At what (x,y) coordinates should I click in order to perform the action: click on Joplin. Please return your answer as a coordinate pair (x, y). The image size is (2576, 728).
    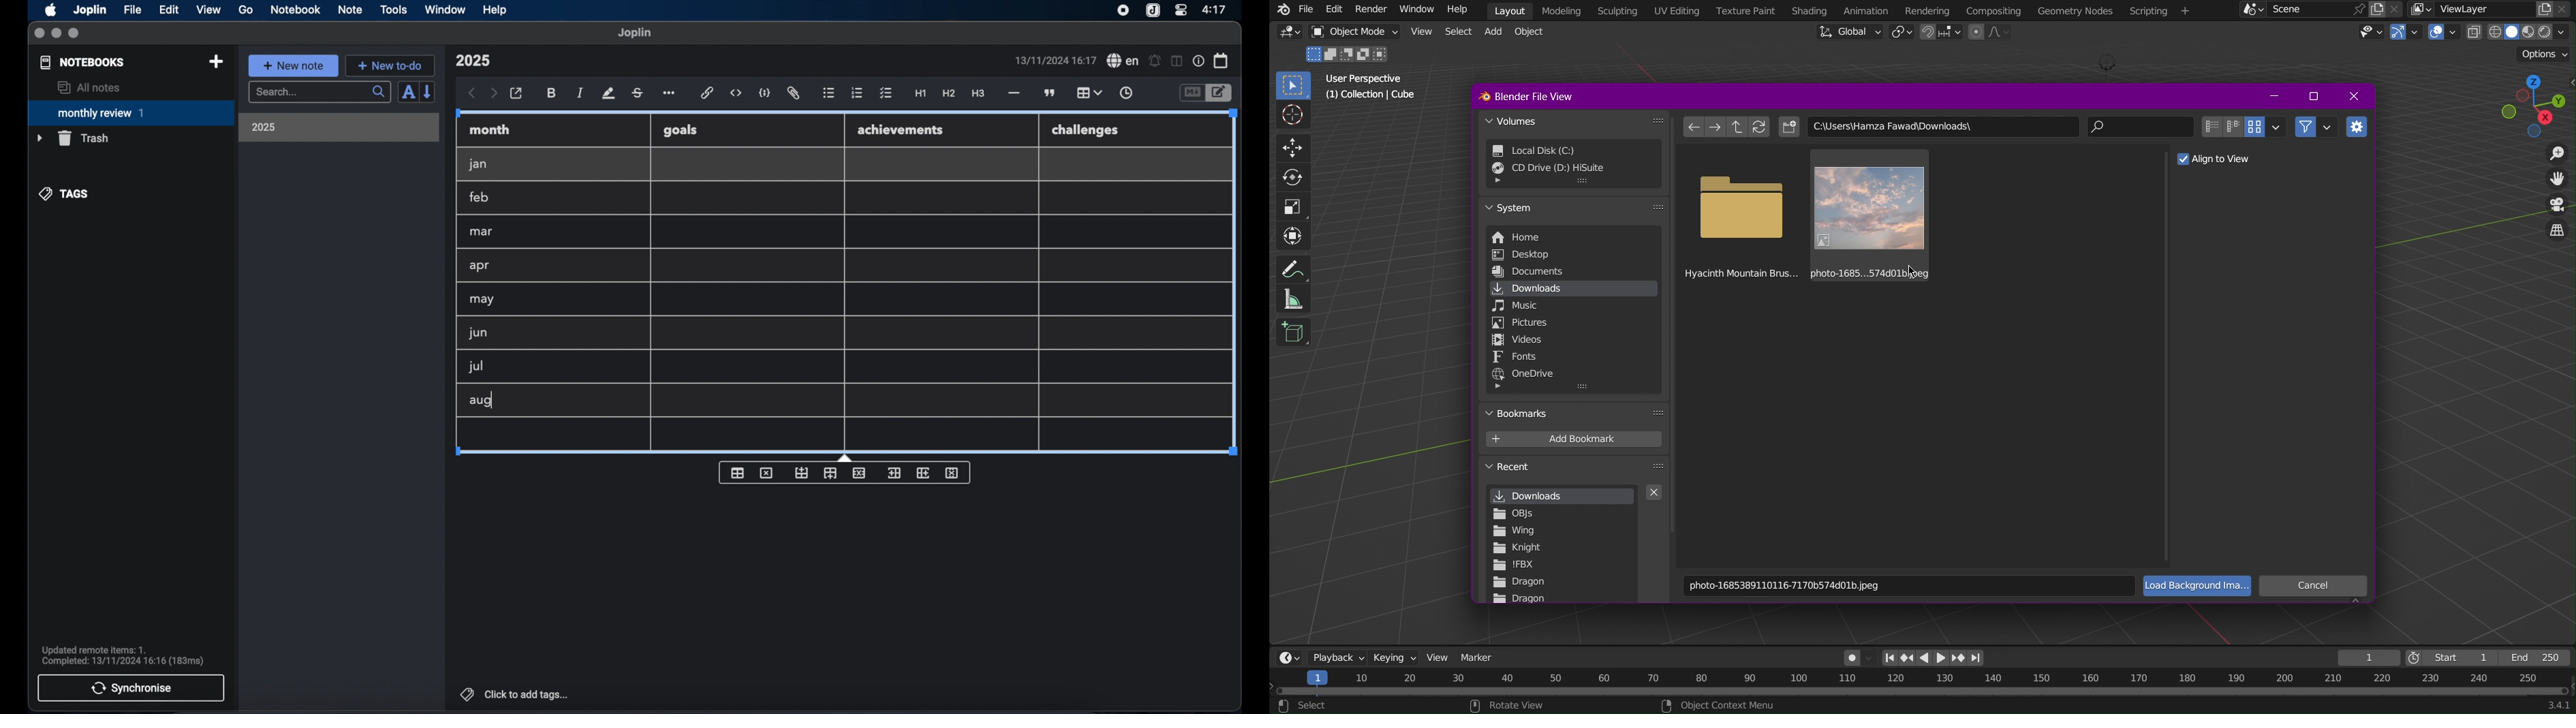
    Looking at the image, I should click on (91, 11).